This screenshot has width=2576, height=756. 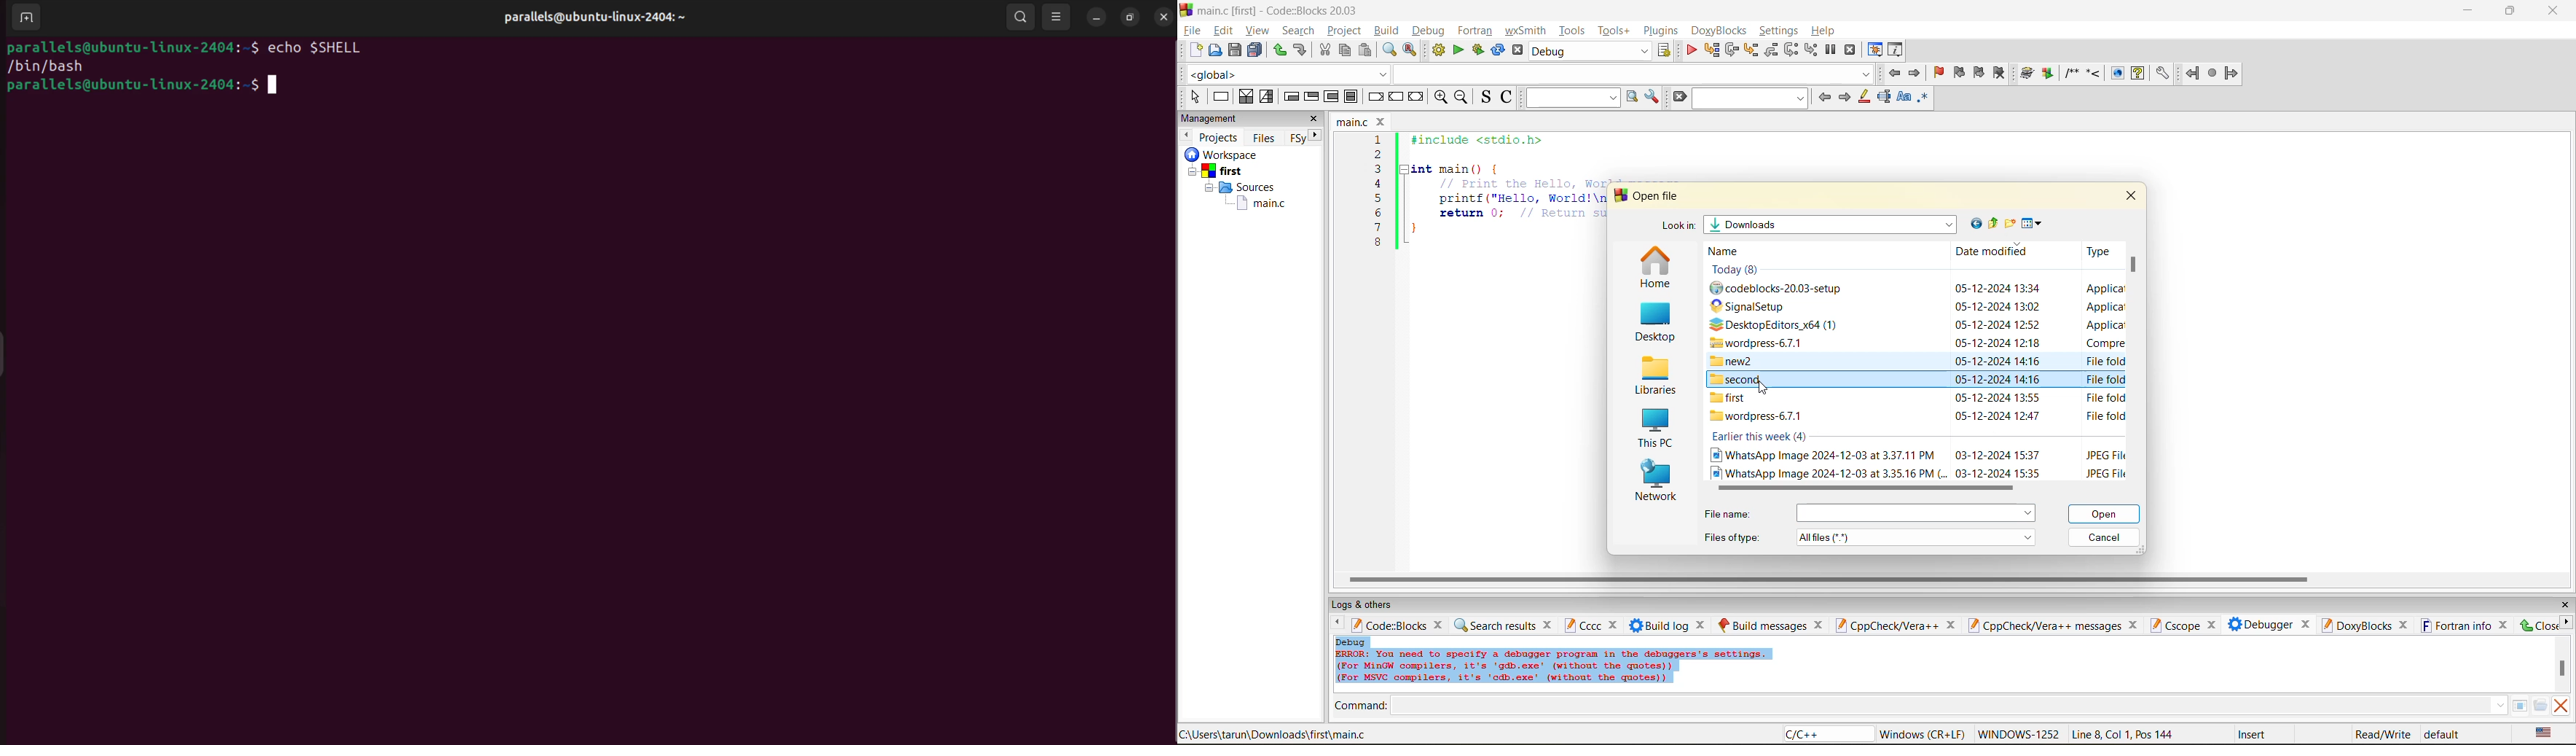 I want to click on use regex, so click(x=1923, y=100).